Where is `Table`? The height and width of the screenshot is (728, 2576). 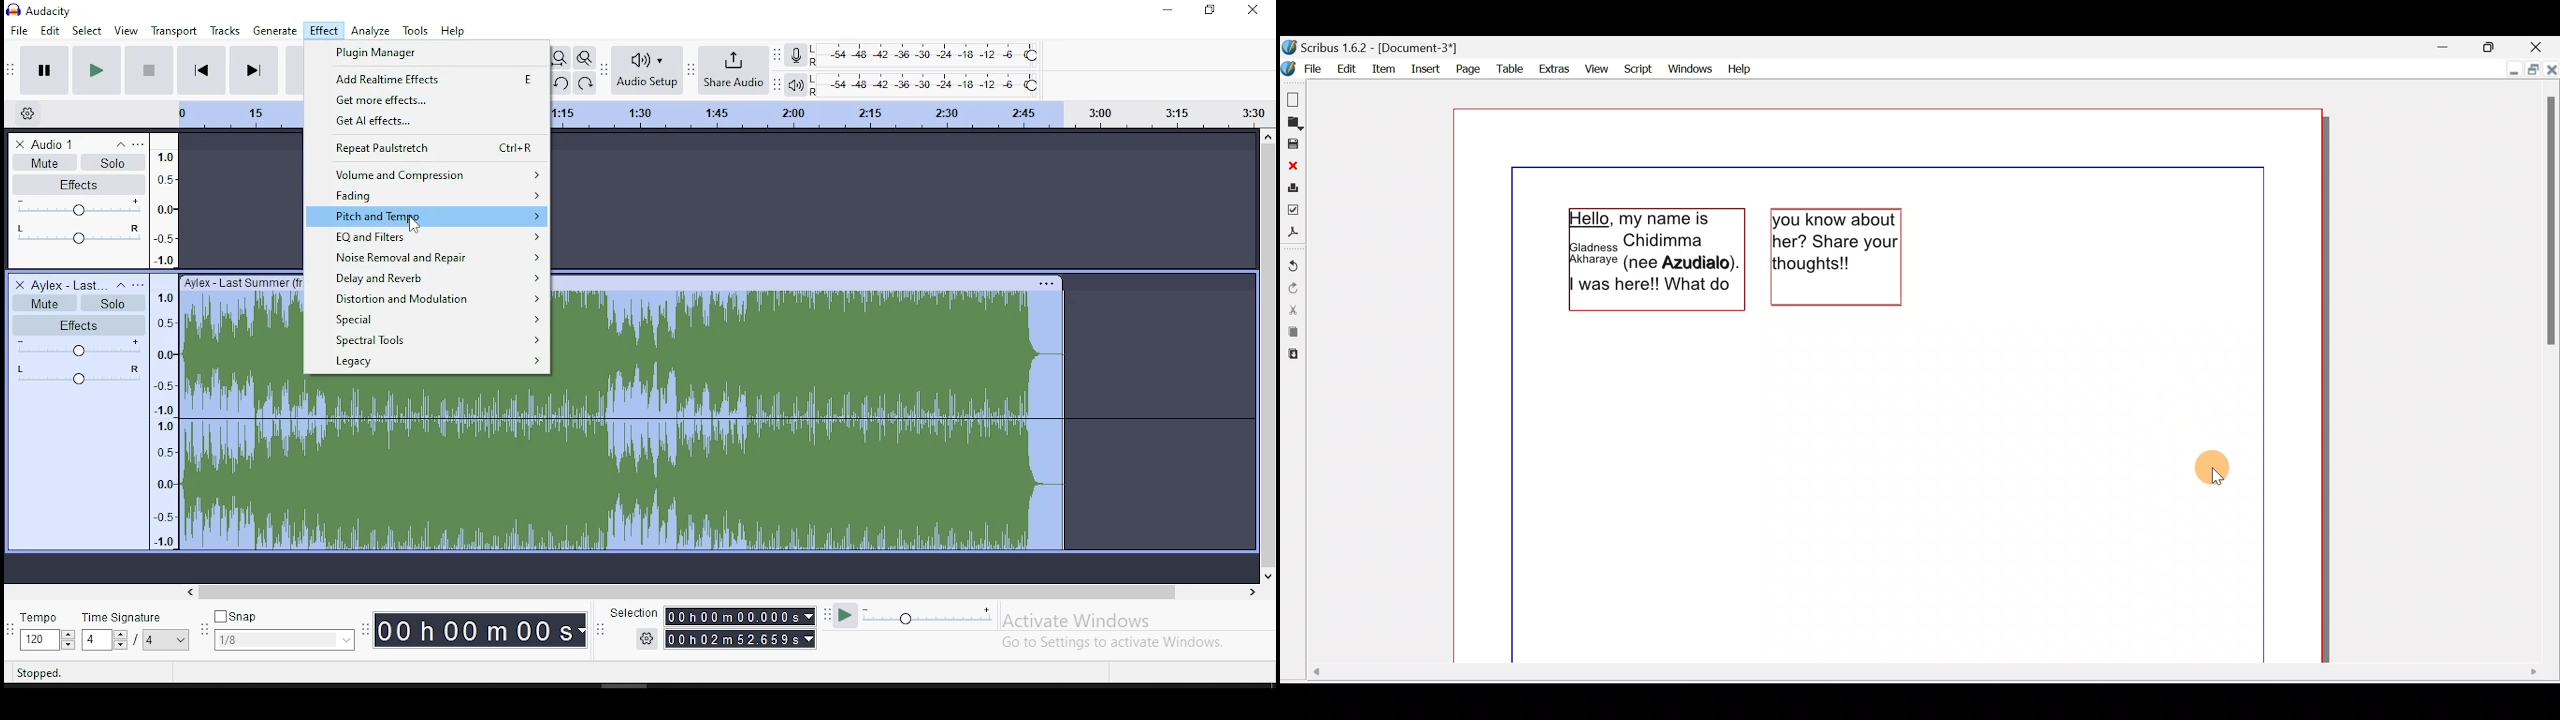 Table is located at coordinates (1505, 69).